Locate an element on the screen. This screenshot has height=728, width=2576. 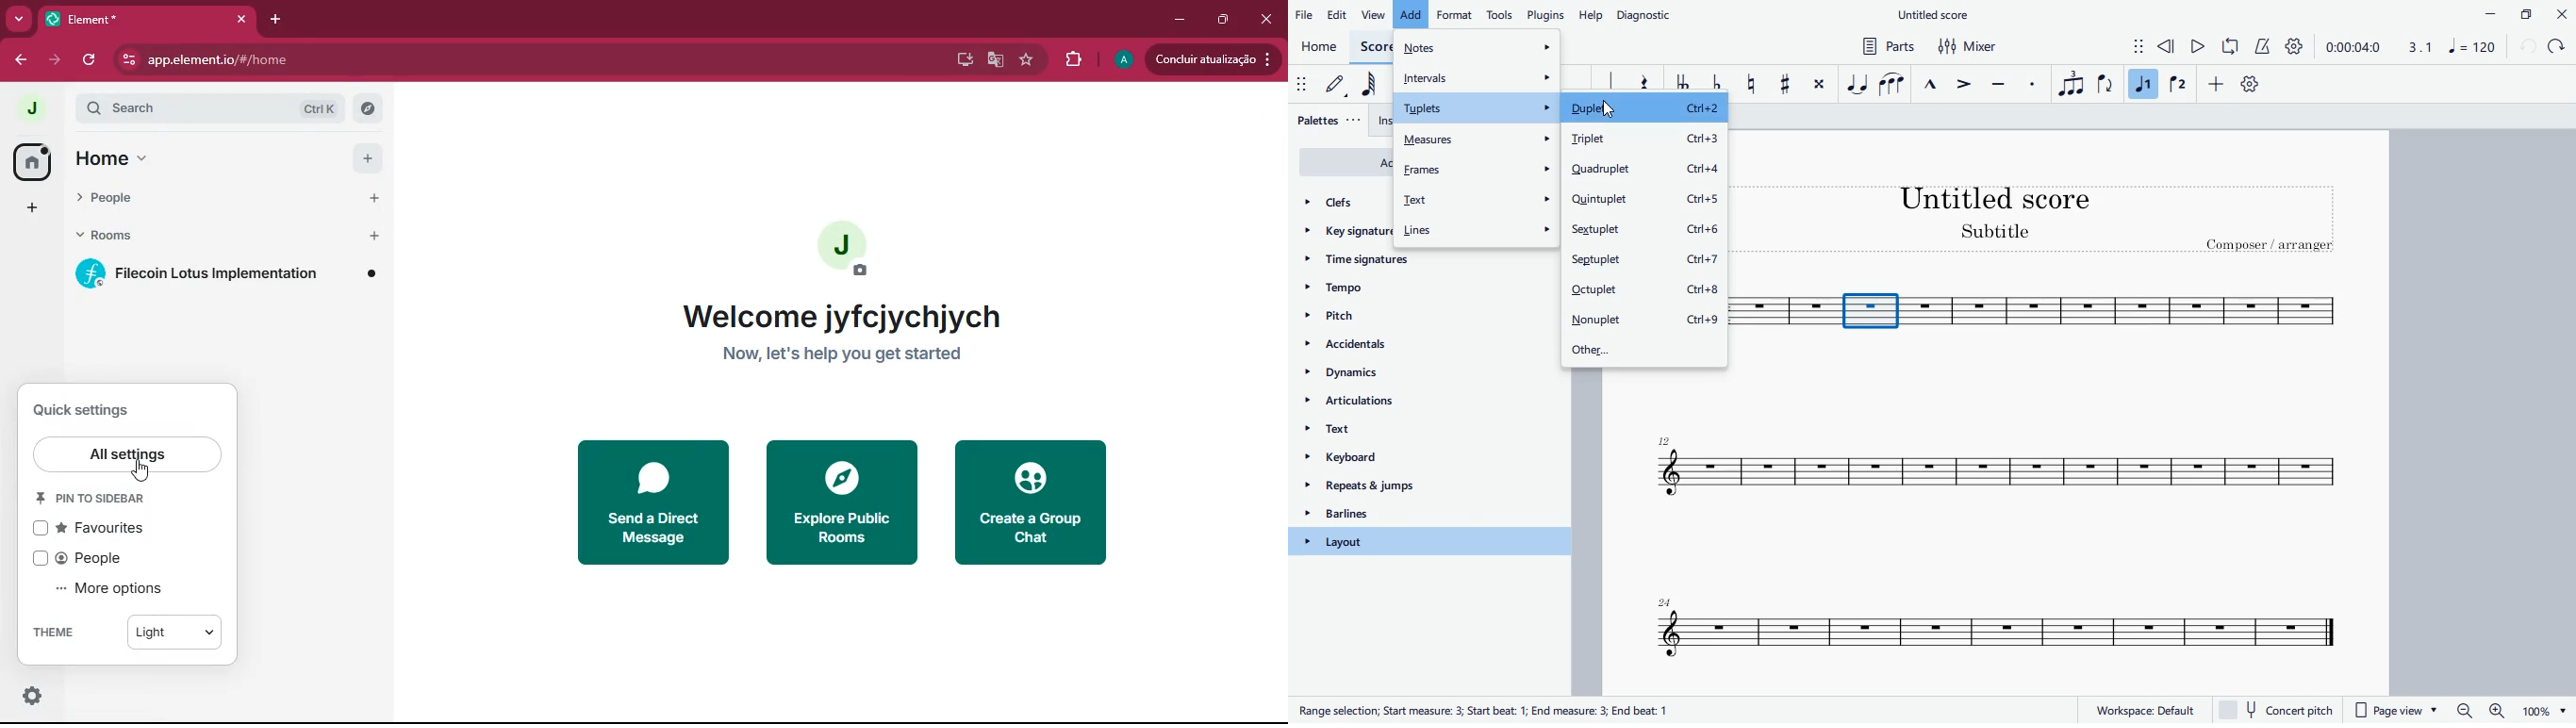
home is located at coordinates (32, 160).